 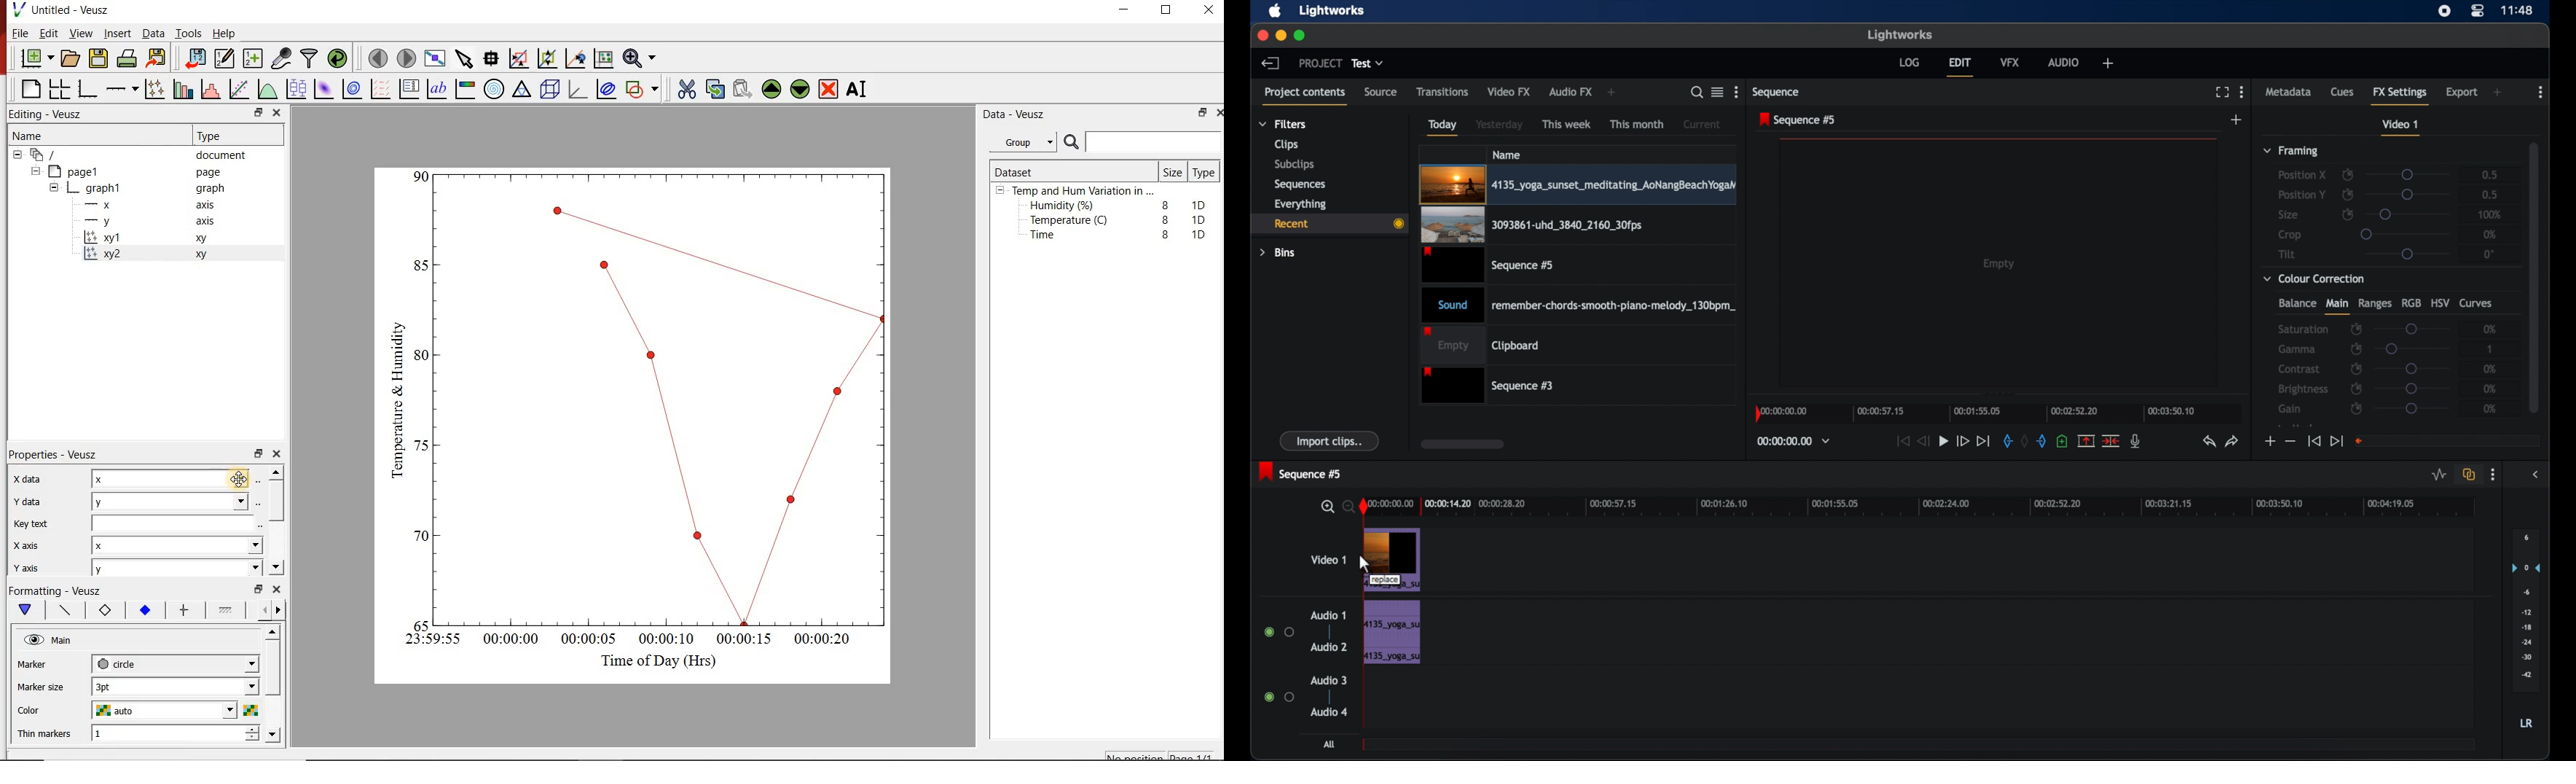 What do you see at coordinates (2011, 62) in the screenshot?
I see `vfx` at bounding box center [2011, 62].